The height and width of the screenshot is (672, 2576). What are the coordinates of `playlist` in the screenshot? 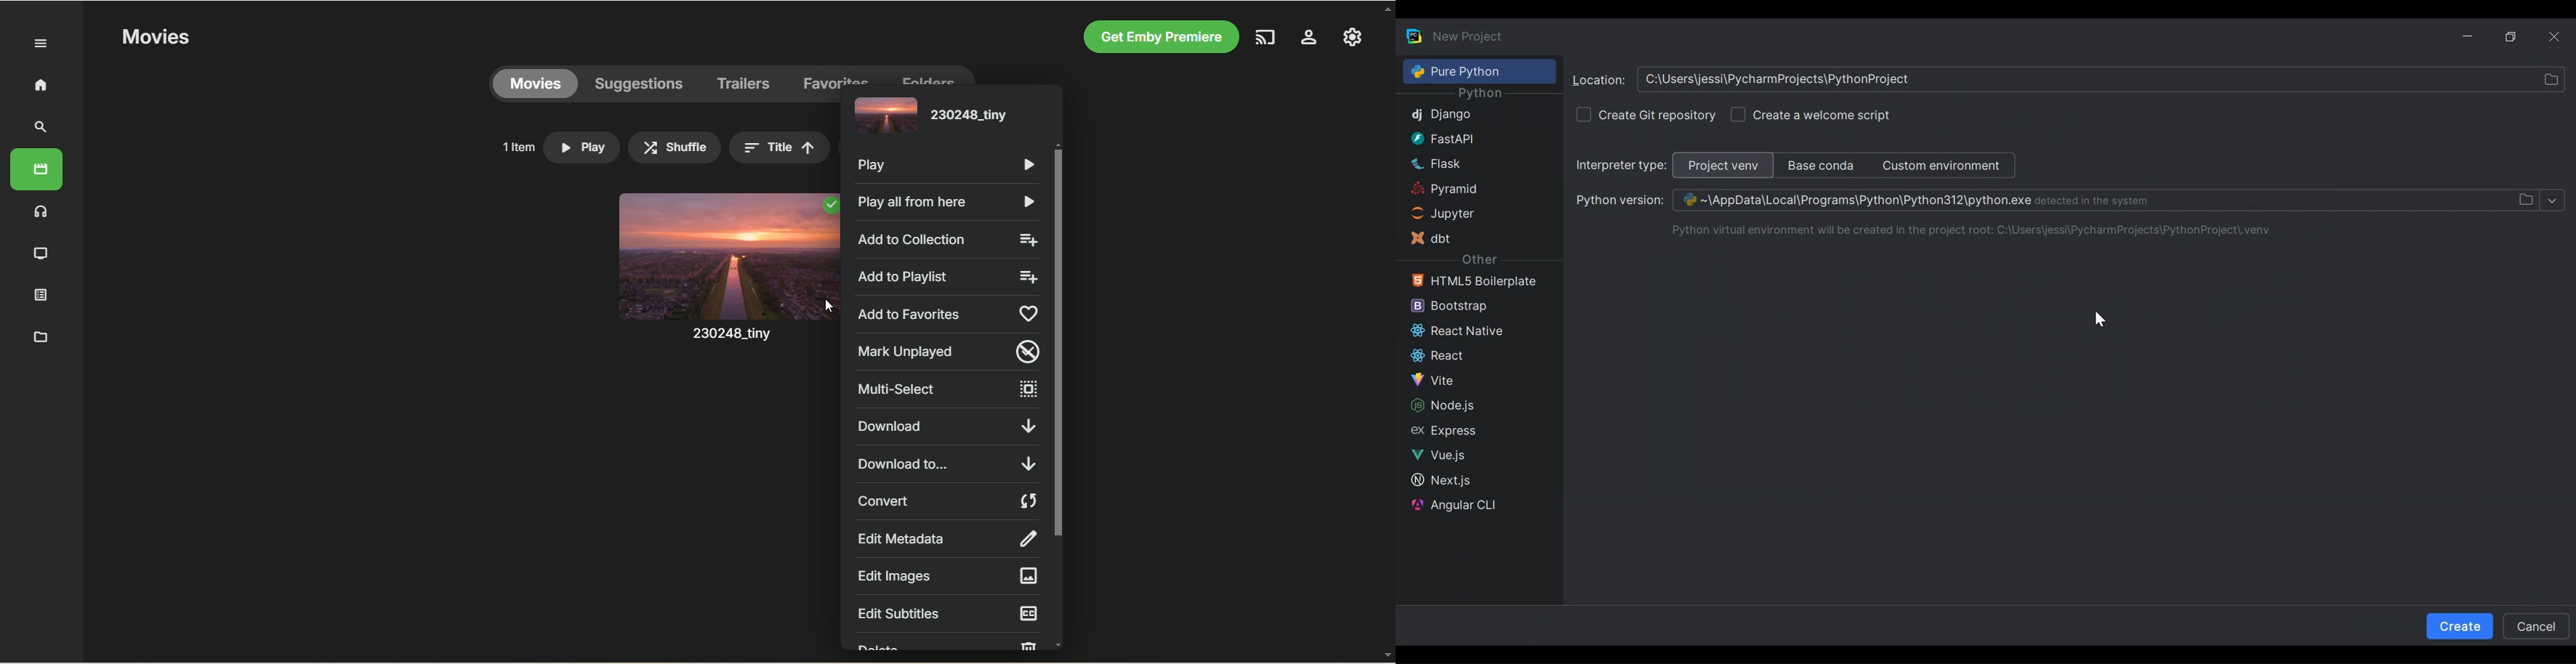 It's located at (41, 293).